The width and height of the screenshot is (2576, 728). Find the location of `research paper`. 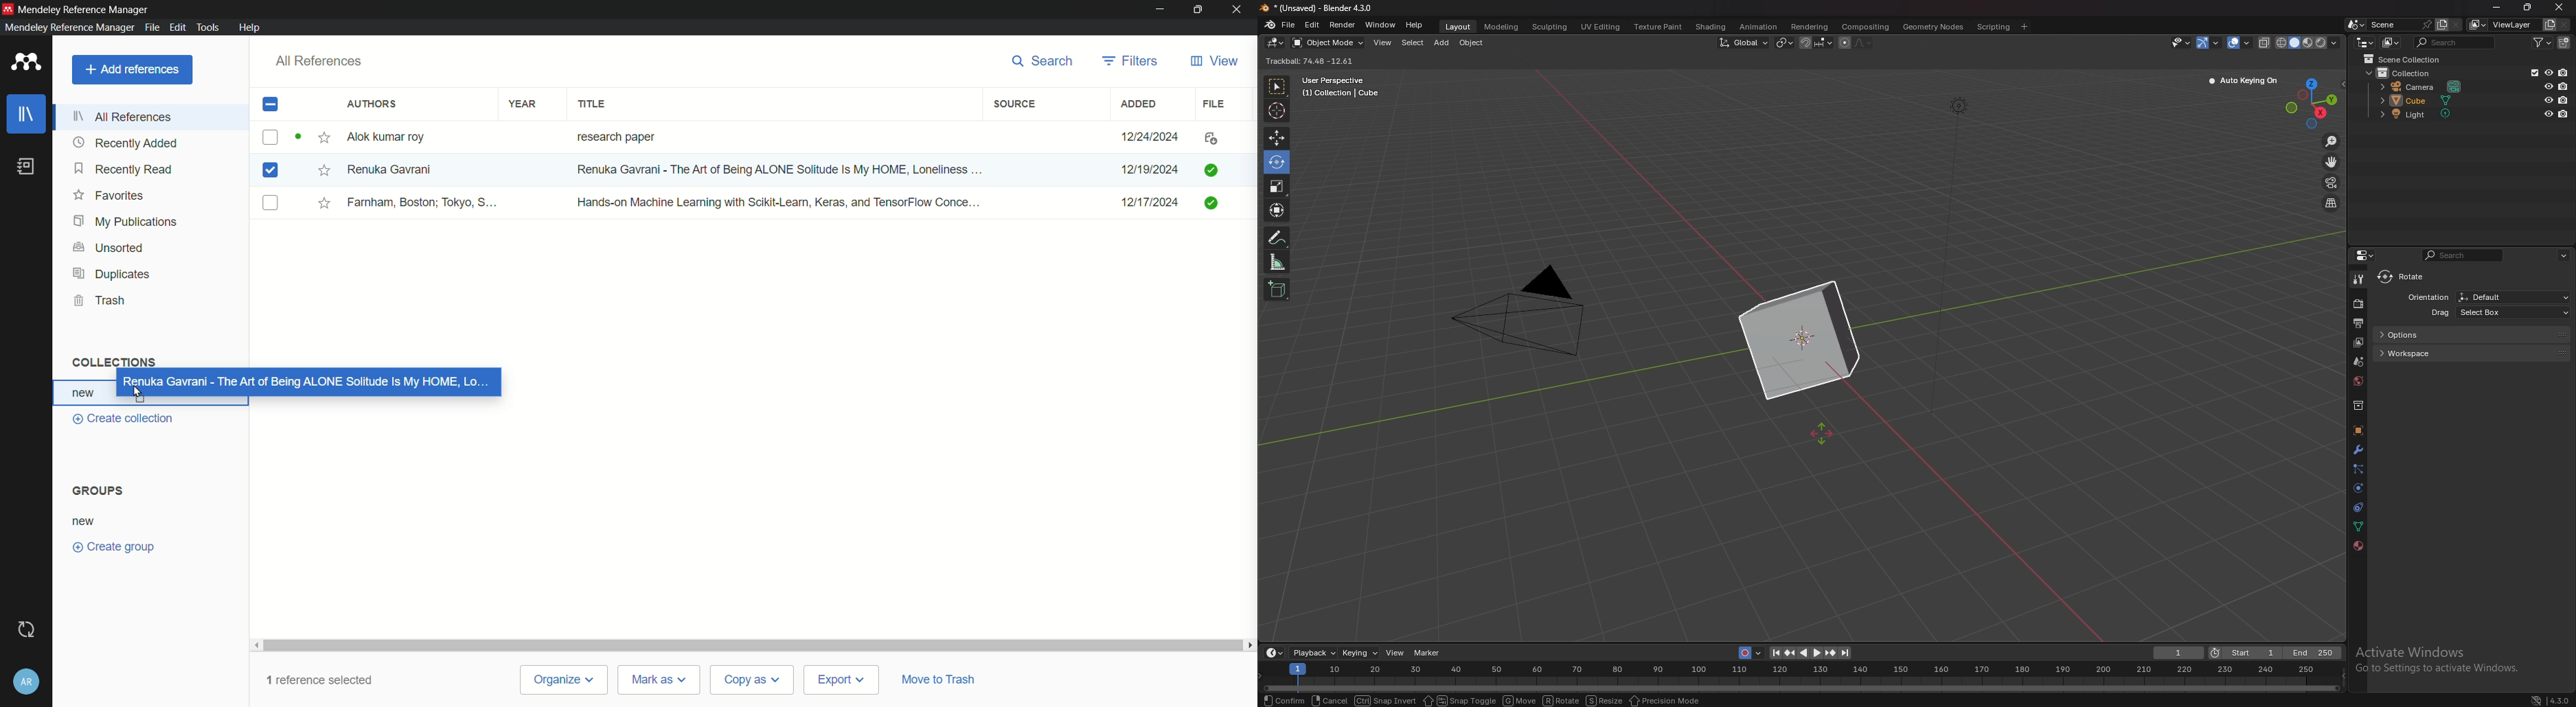

research paper is located at coordinates (614, 136).